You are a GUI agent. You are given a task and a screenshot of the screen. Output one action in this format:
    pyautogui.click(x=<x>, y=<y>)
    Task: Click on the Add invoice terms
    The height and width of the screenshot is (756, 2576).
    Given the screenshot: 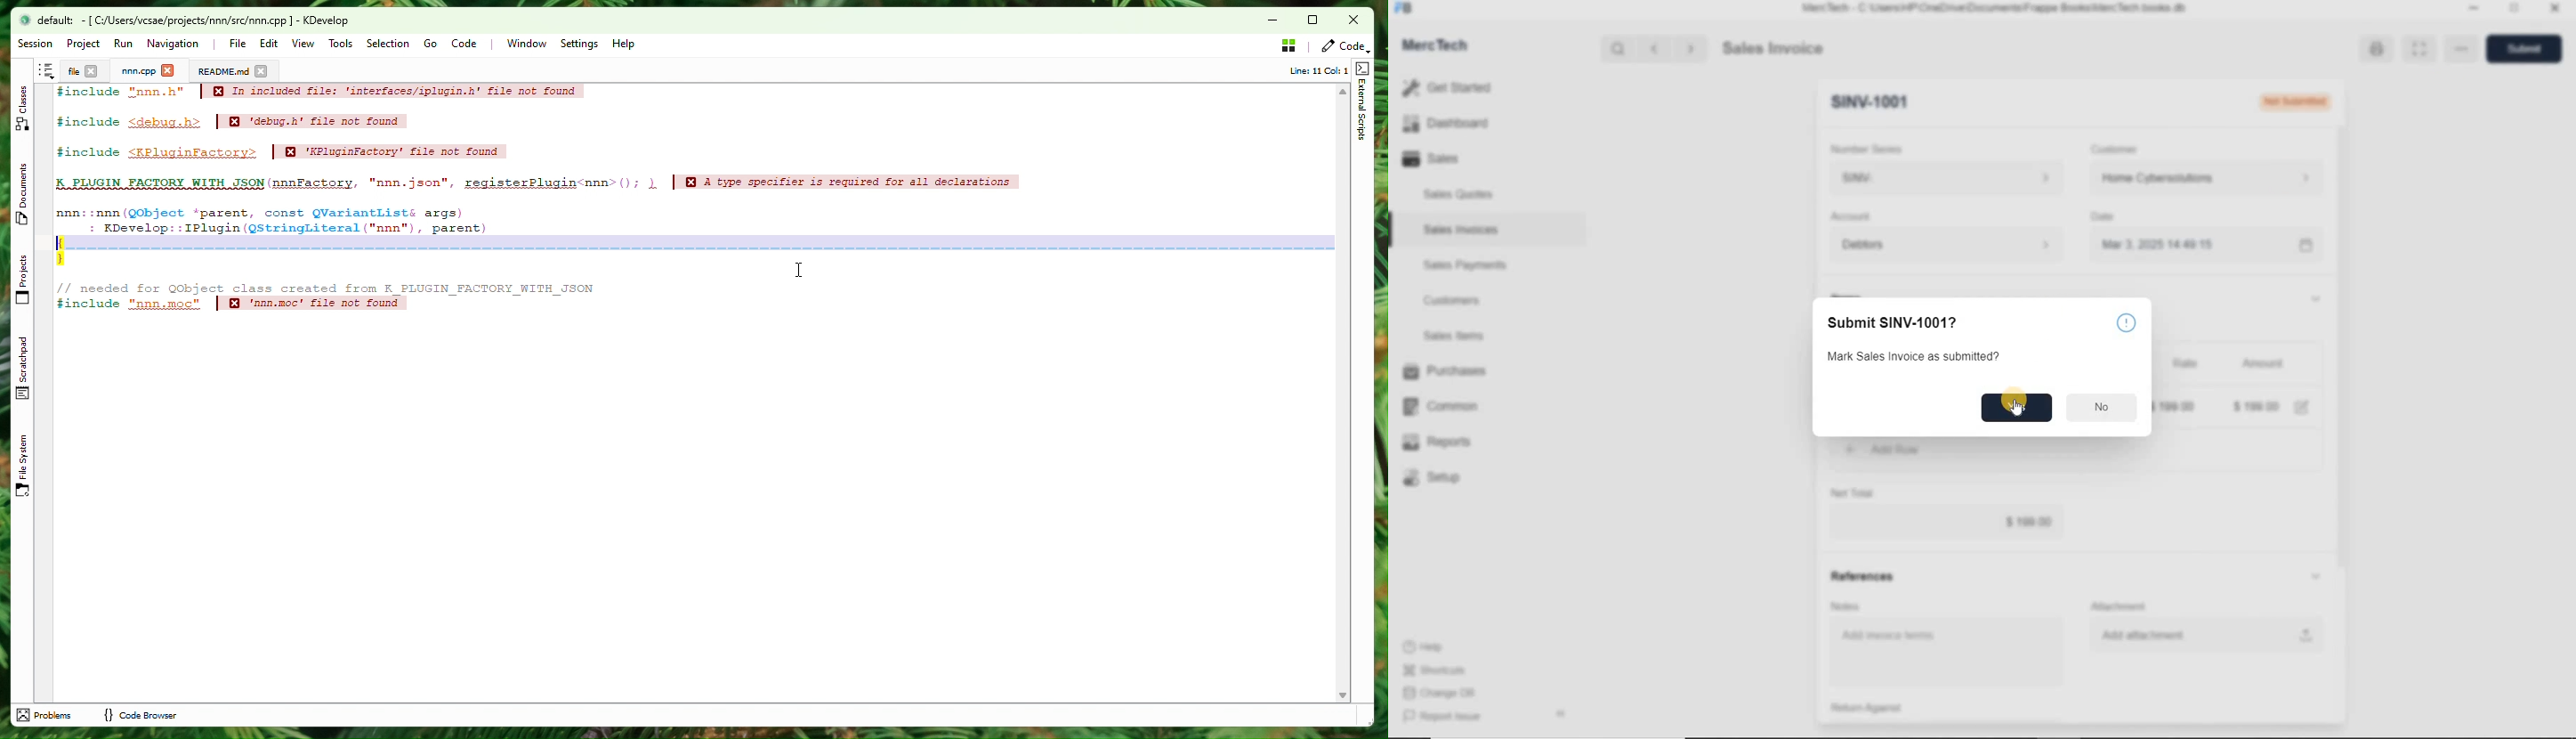 What is the action you would take?
    pyautogui.click(x=1950, y=653)
    